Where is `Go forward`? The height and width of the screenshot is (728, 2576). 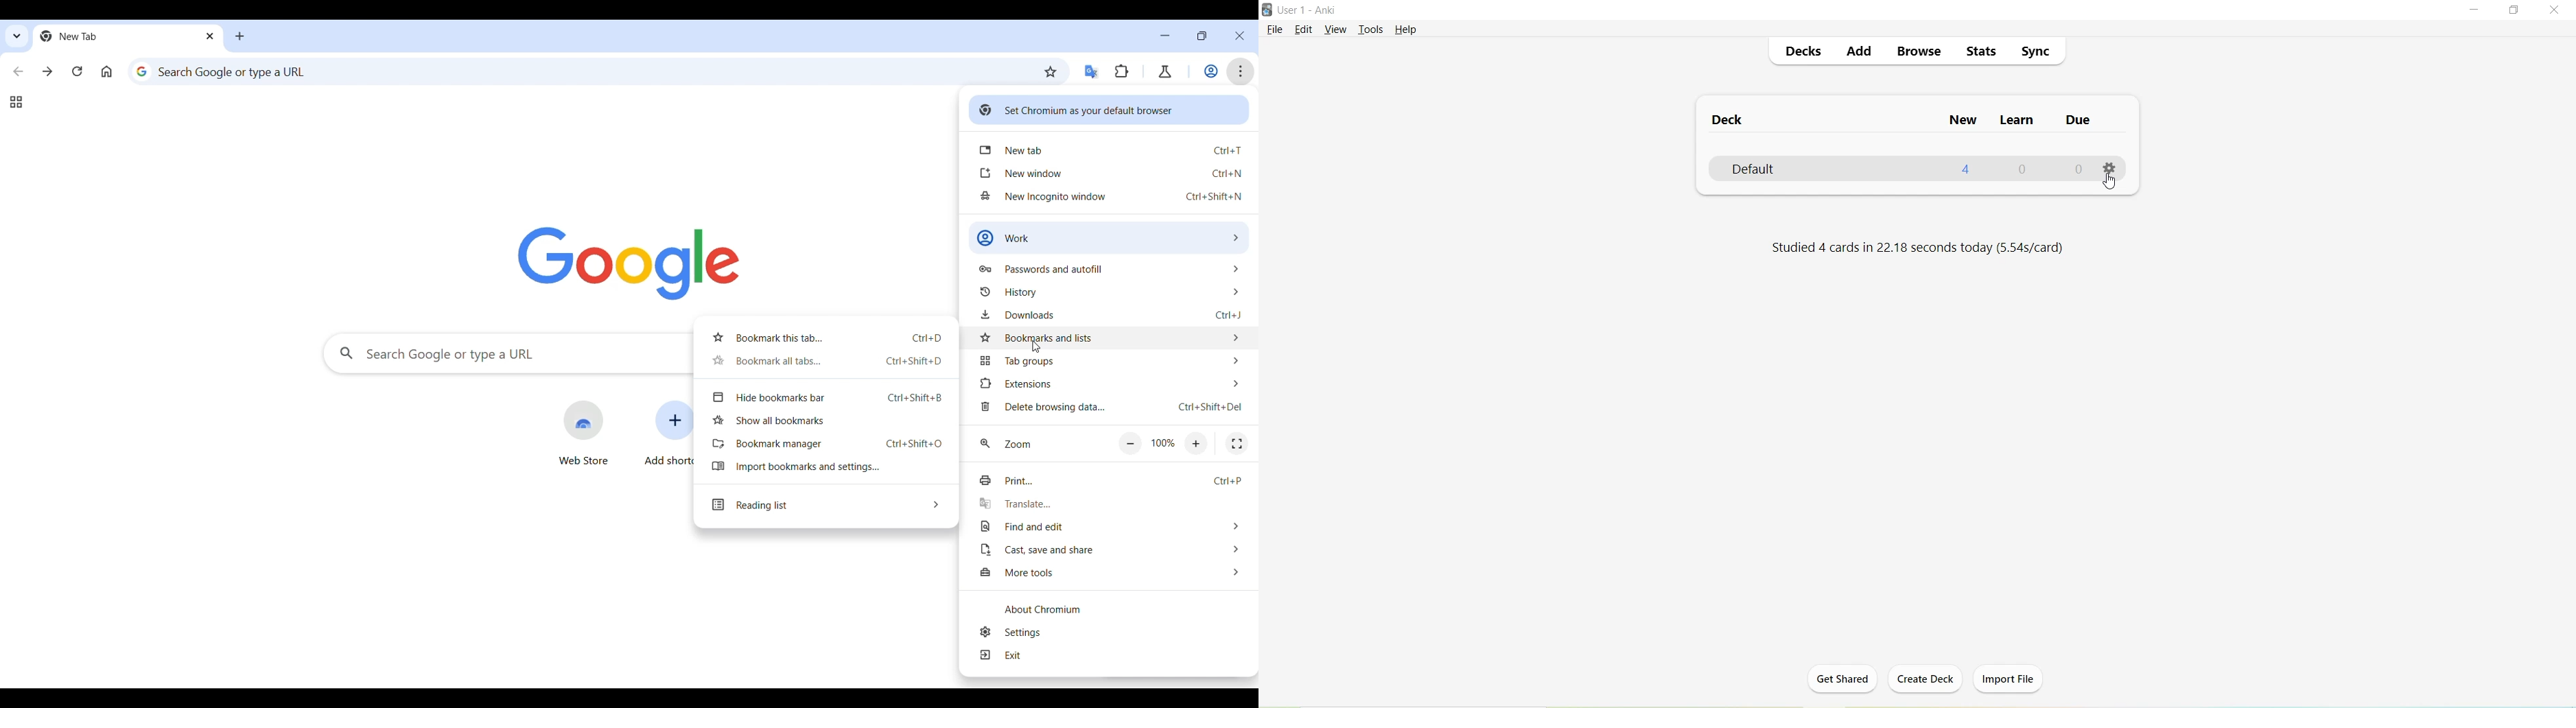
Go forward is located at coordinates (48, 71).